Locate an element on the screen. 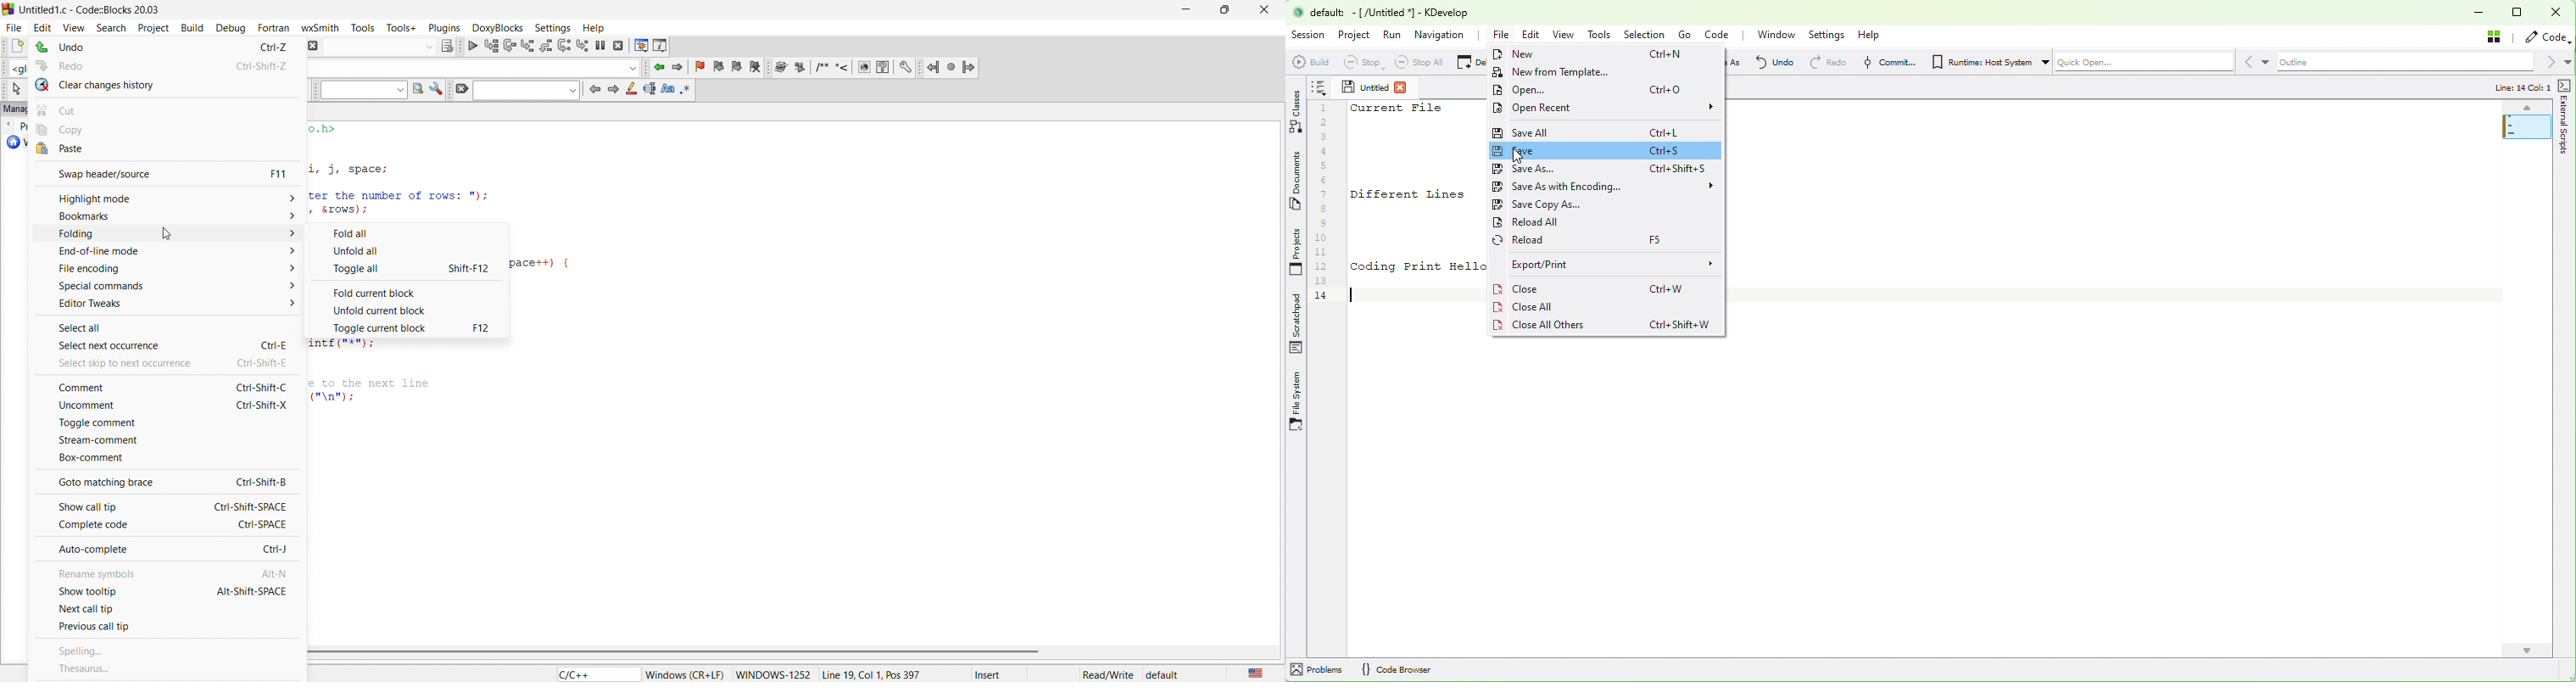 This screenshot has width=2576, height=700. title bar is located at coordinates (92, 8).